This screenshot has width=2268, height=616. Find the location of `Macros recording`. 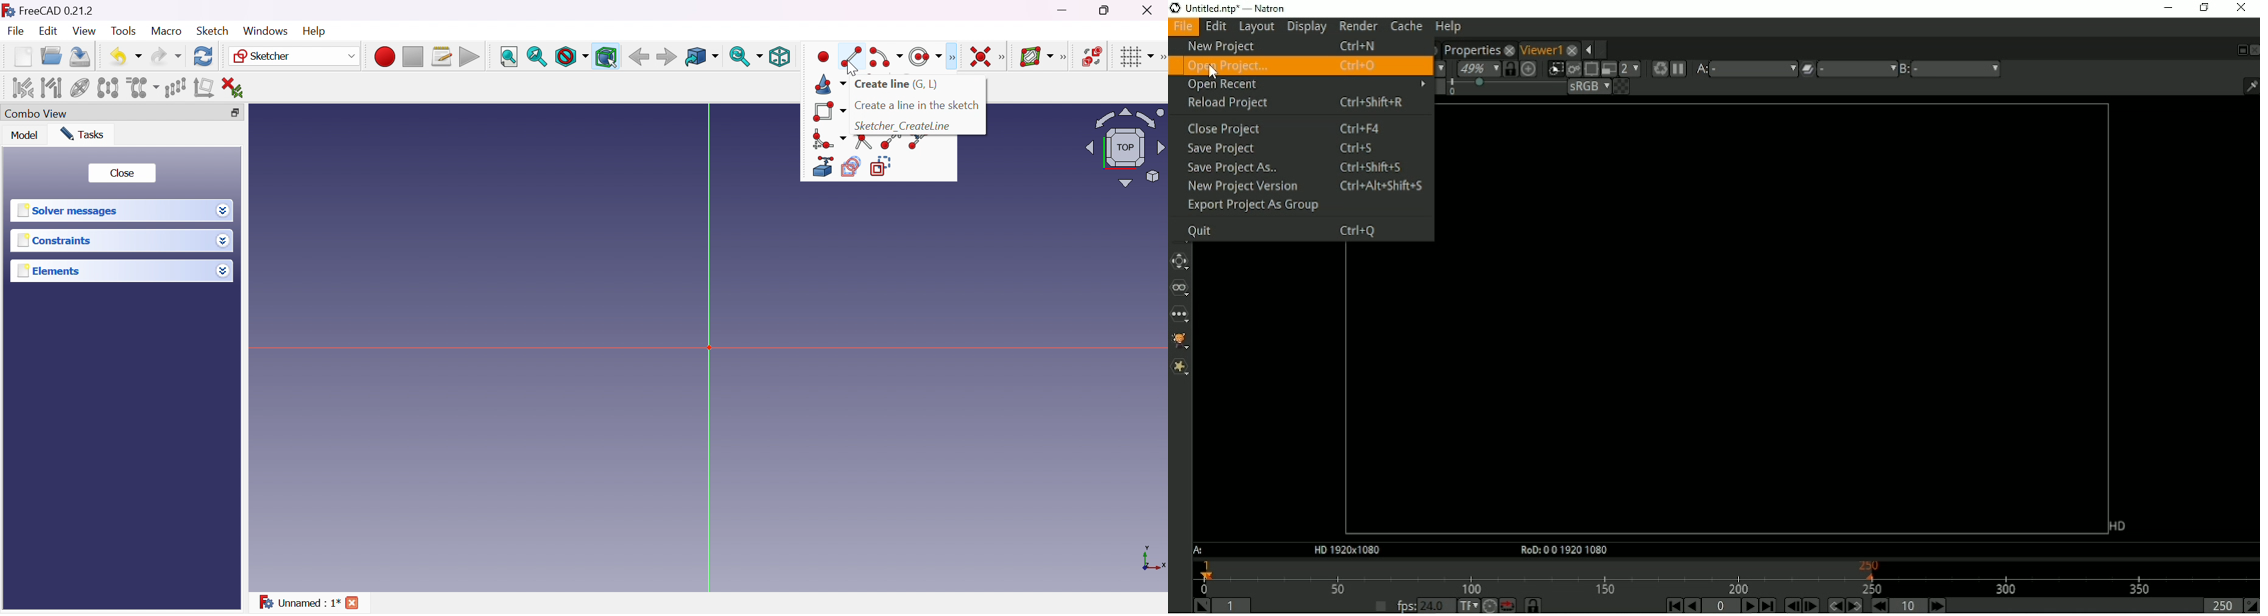

Macros recording is located at coordinates (384, 57).